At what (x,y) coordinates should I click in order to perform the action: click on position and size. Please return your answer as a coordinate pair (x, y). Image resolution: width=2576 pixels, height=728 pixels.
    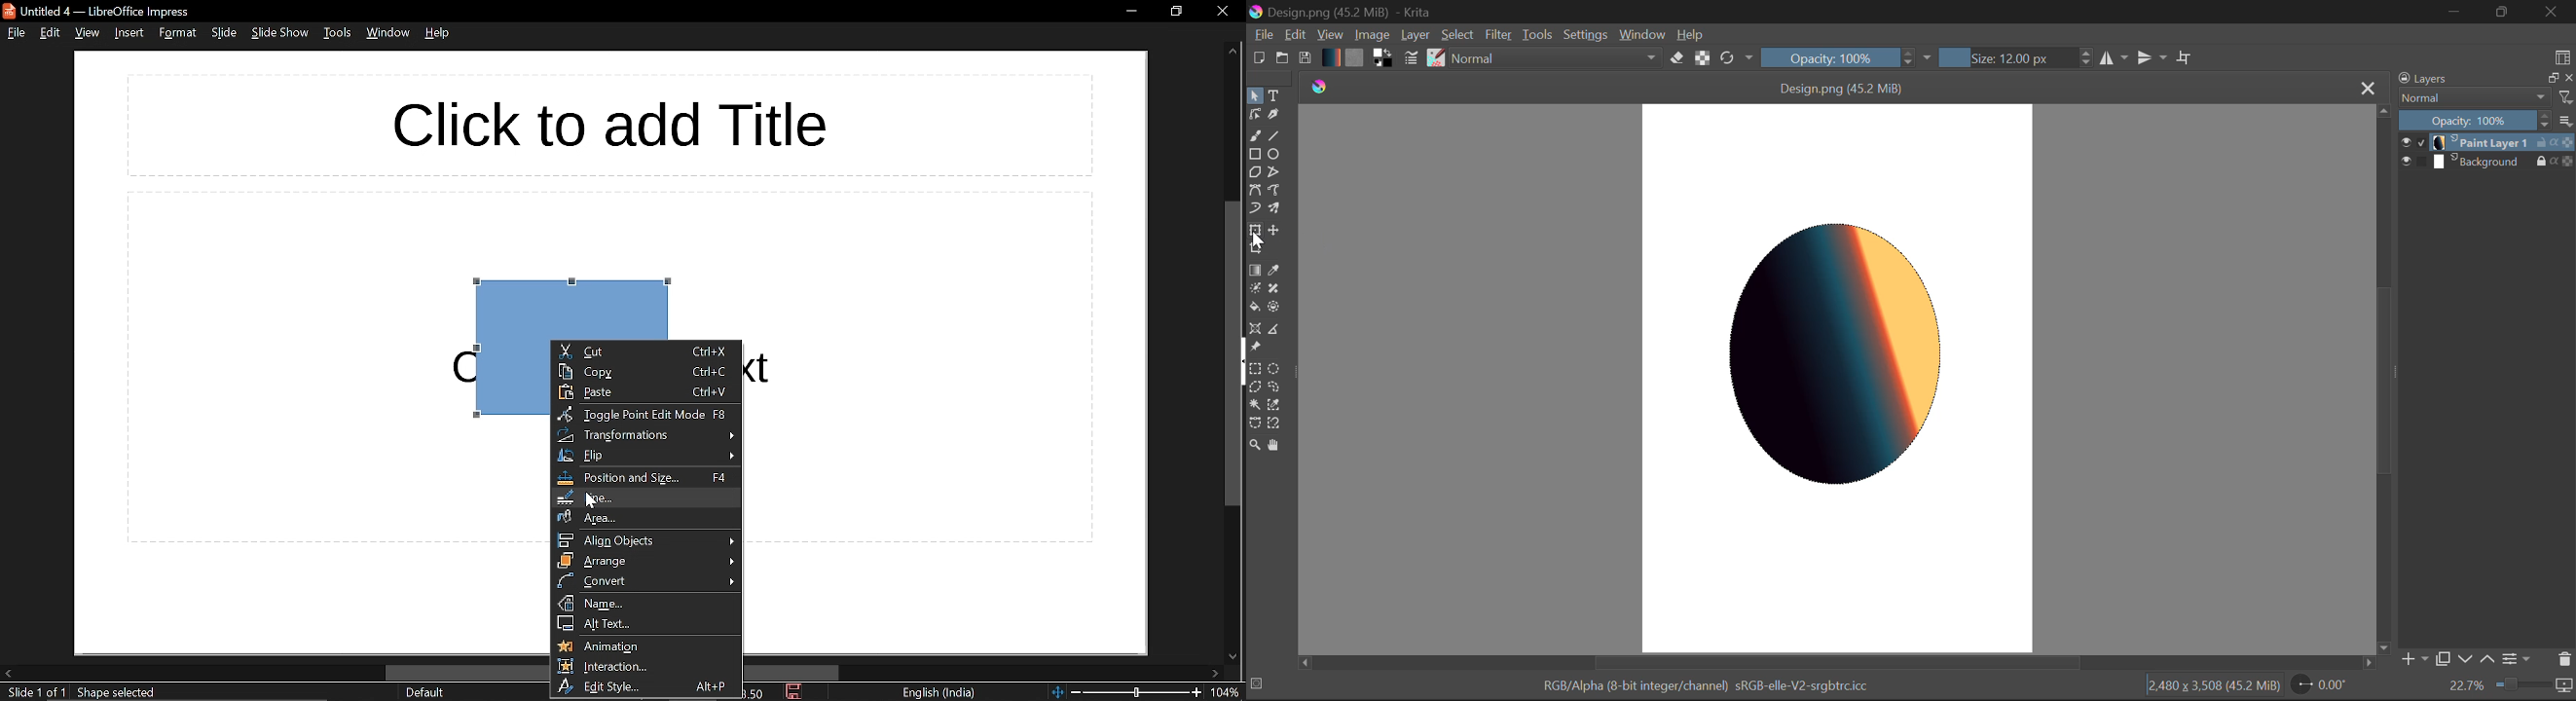
    Looking at the image, I should click on (644, 478).